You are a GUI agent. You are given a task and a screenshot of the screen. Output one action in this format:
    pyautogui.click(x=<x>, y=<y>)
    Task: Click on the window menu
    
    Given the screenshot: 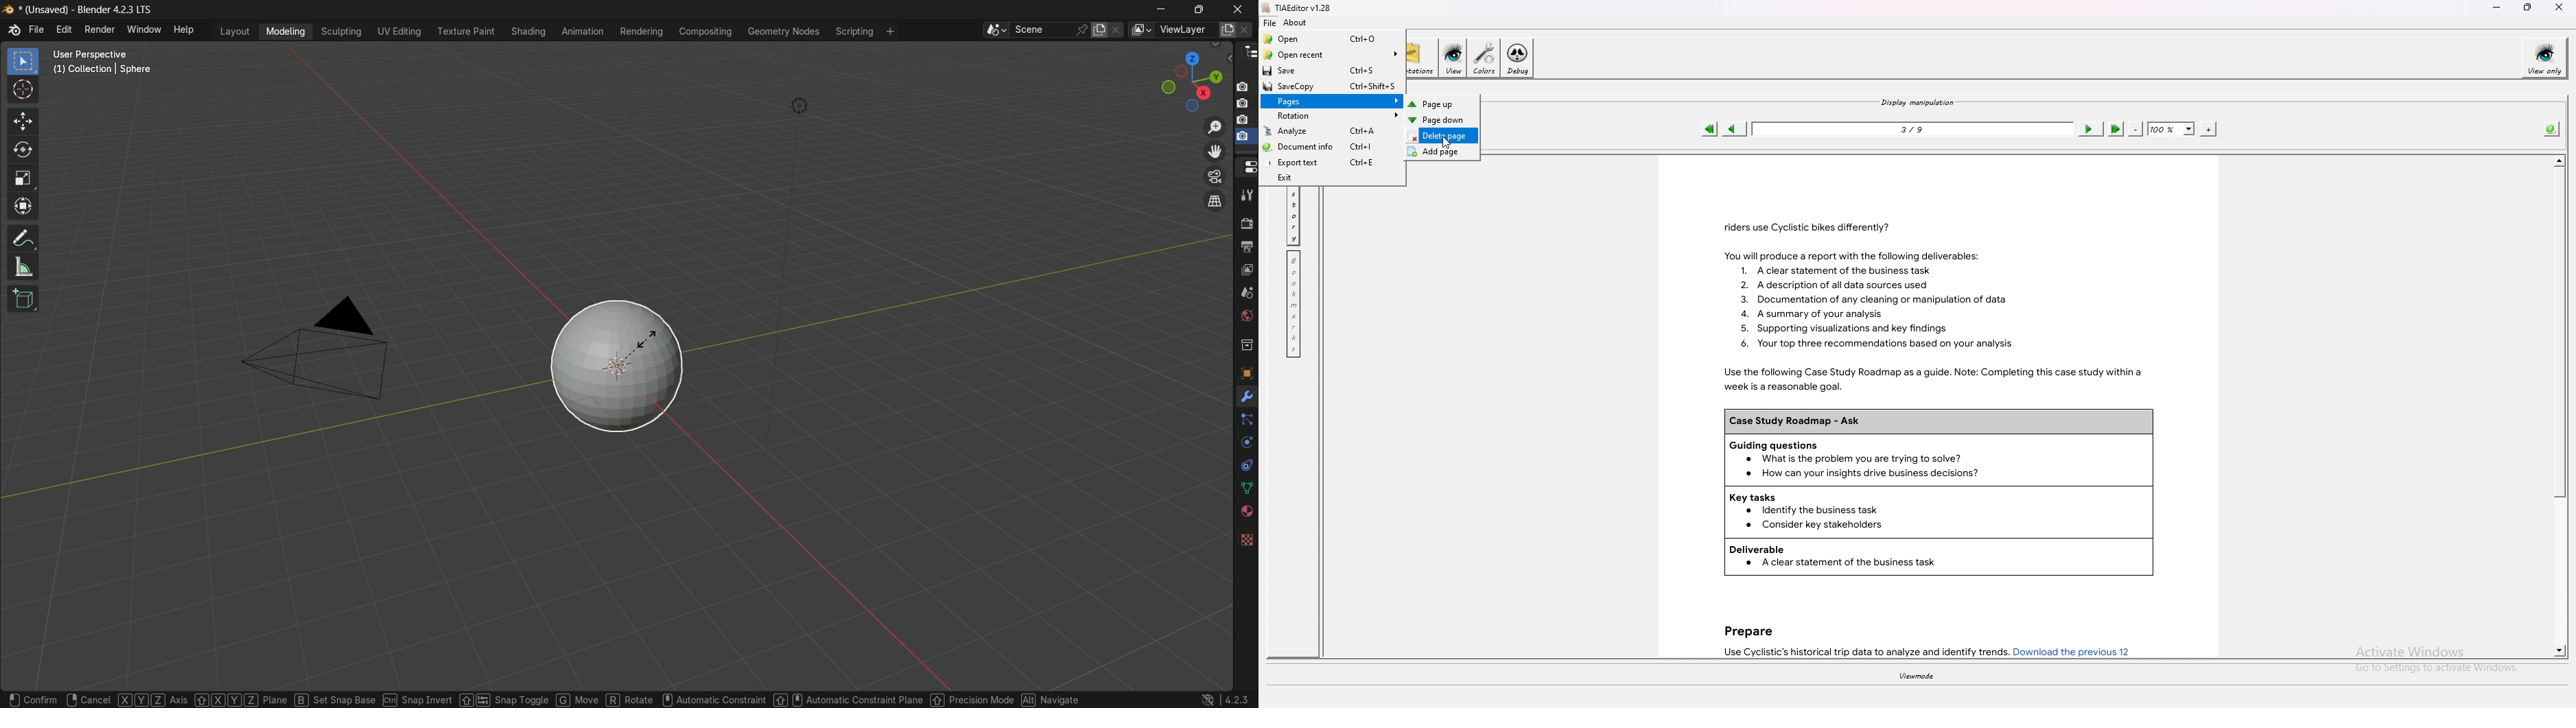 What is the action you would take?
    pyautogui.click(x=144, y=31)
    